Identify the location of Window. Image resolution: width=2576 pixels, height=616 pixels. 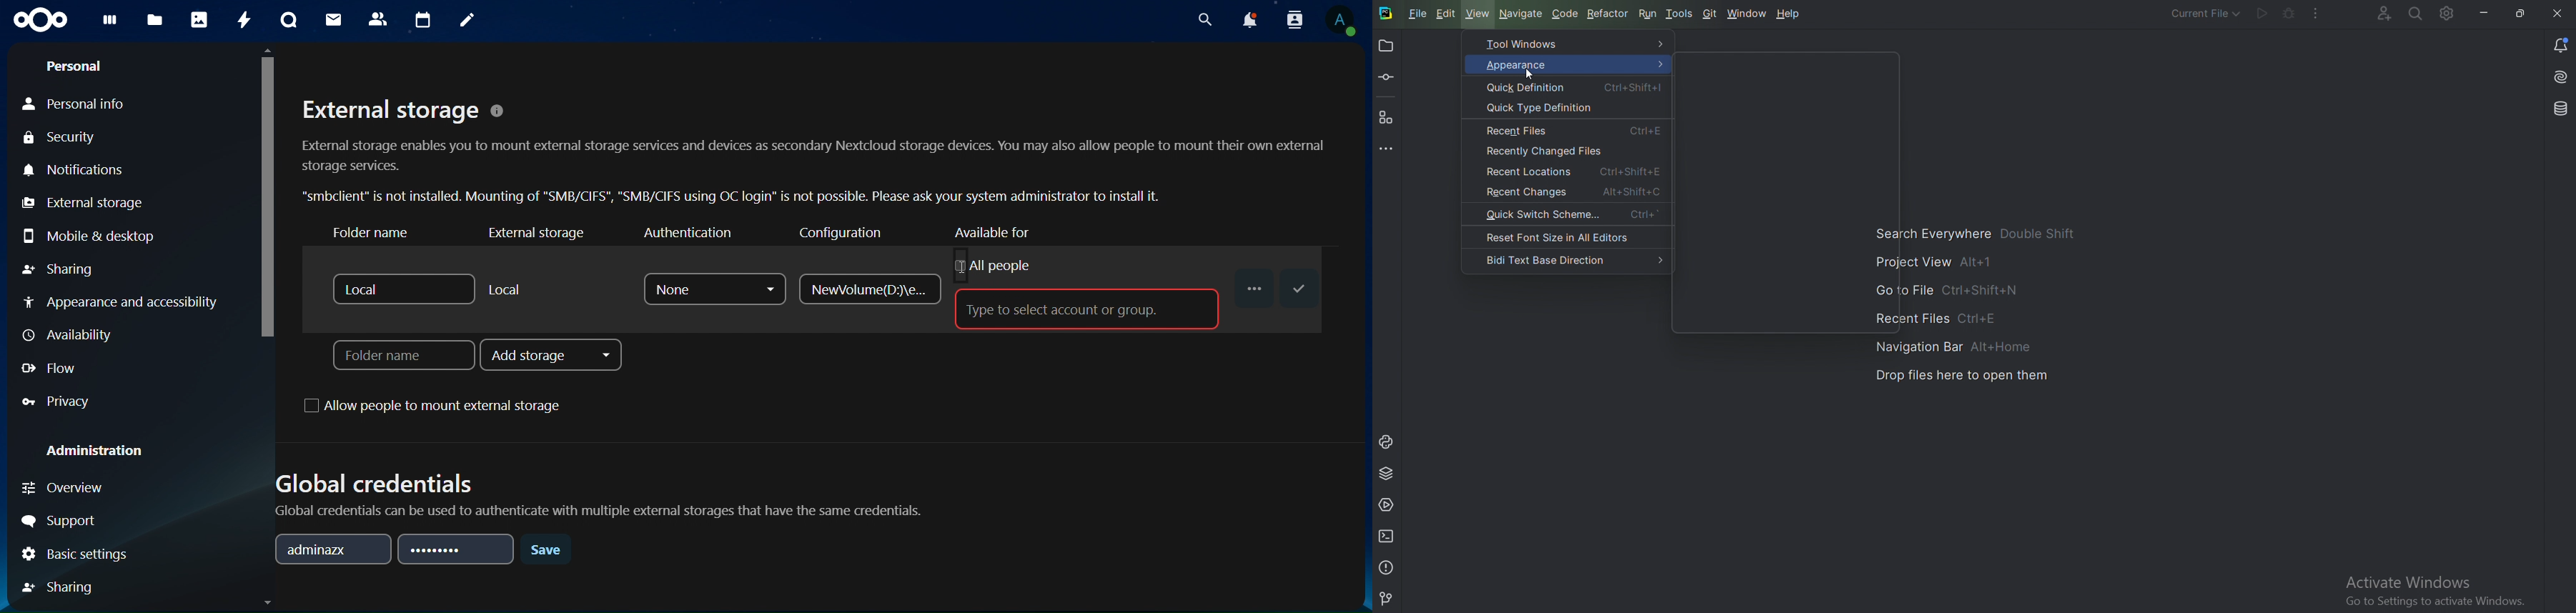
(1747, 13).